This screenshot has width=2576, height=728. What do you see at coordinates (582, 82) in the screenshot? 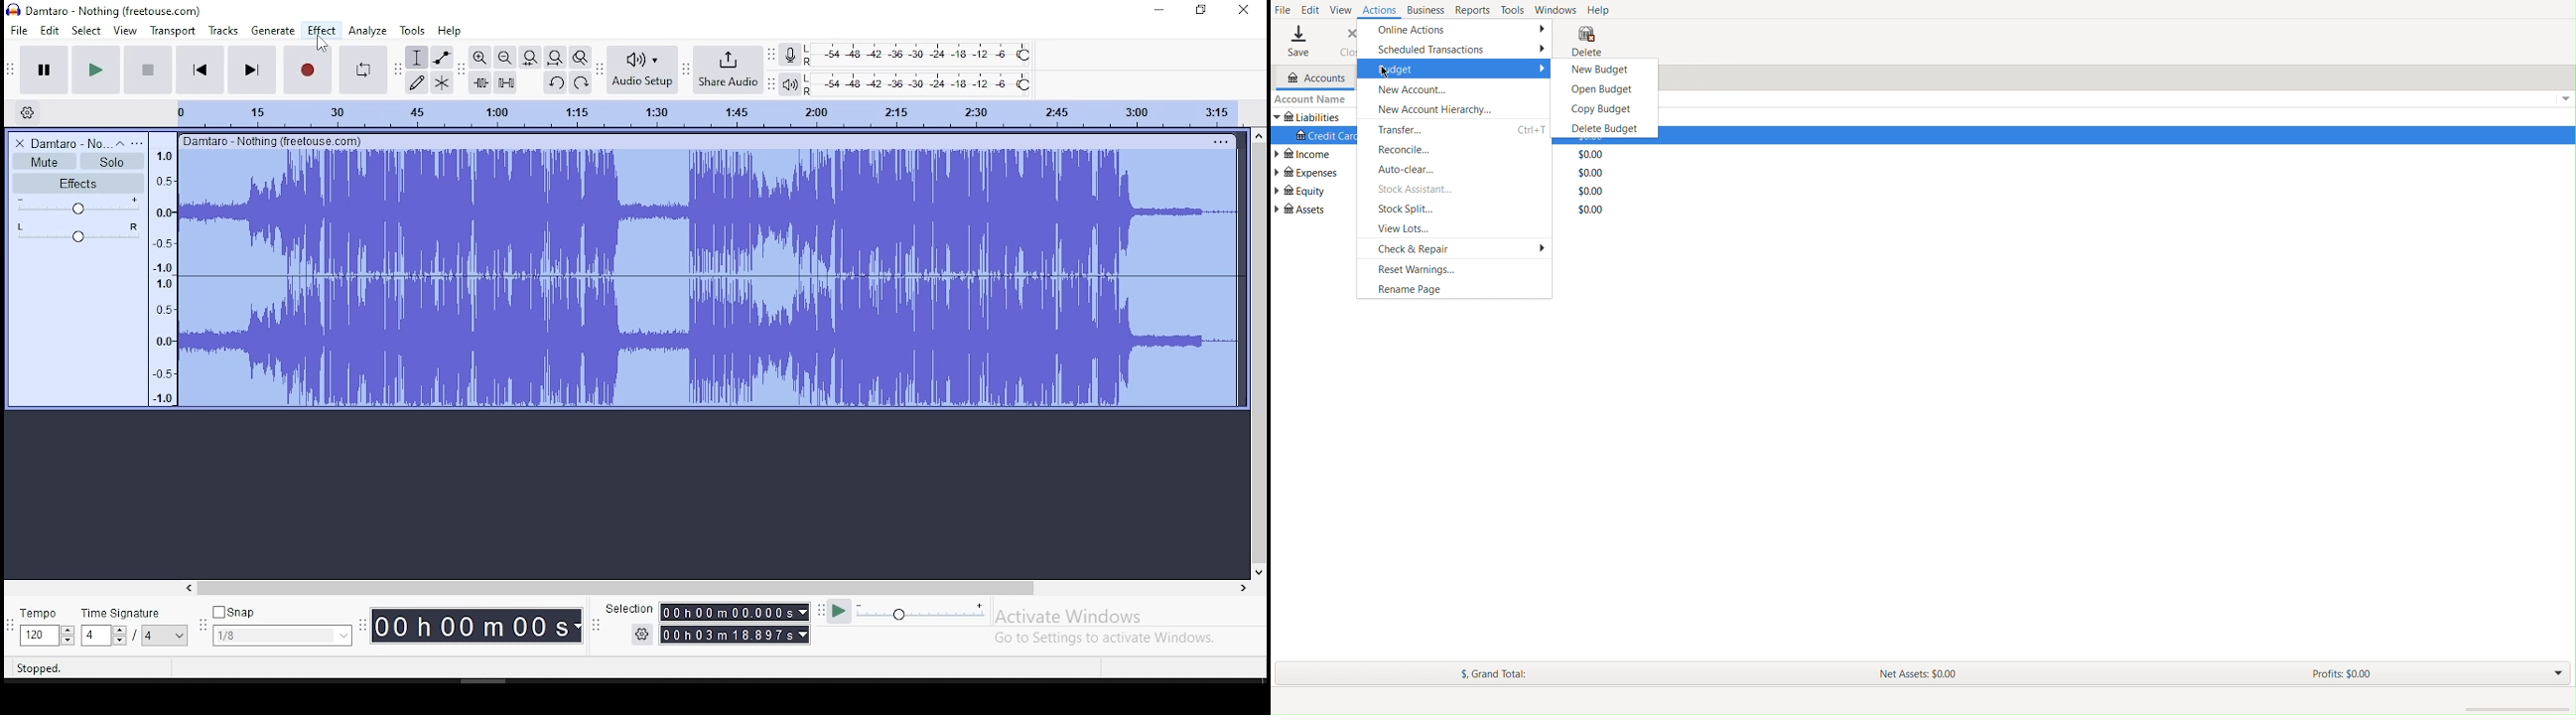
I see `redo` at bounding box center [582, 82].